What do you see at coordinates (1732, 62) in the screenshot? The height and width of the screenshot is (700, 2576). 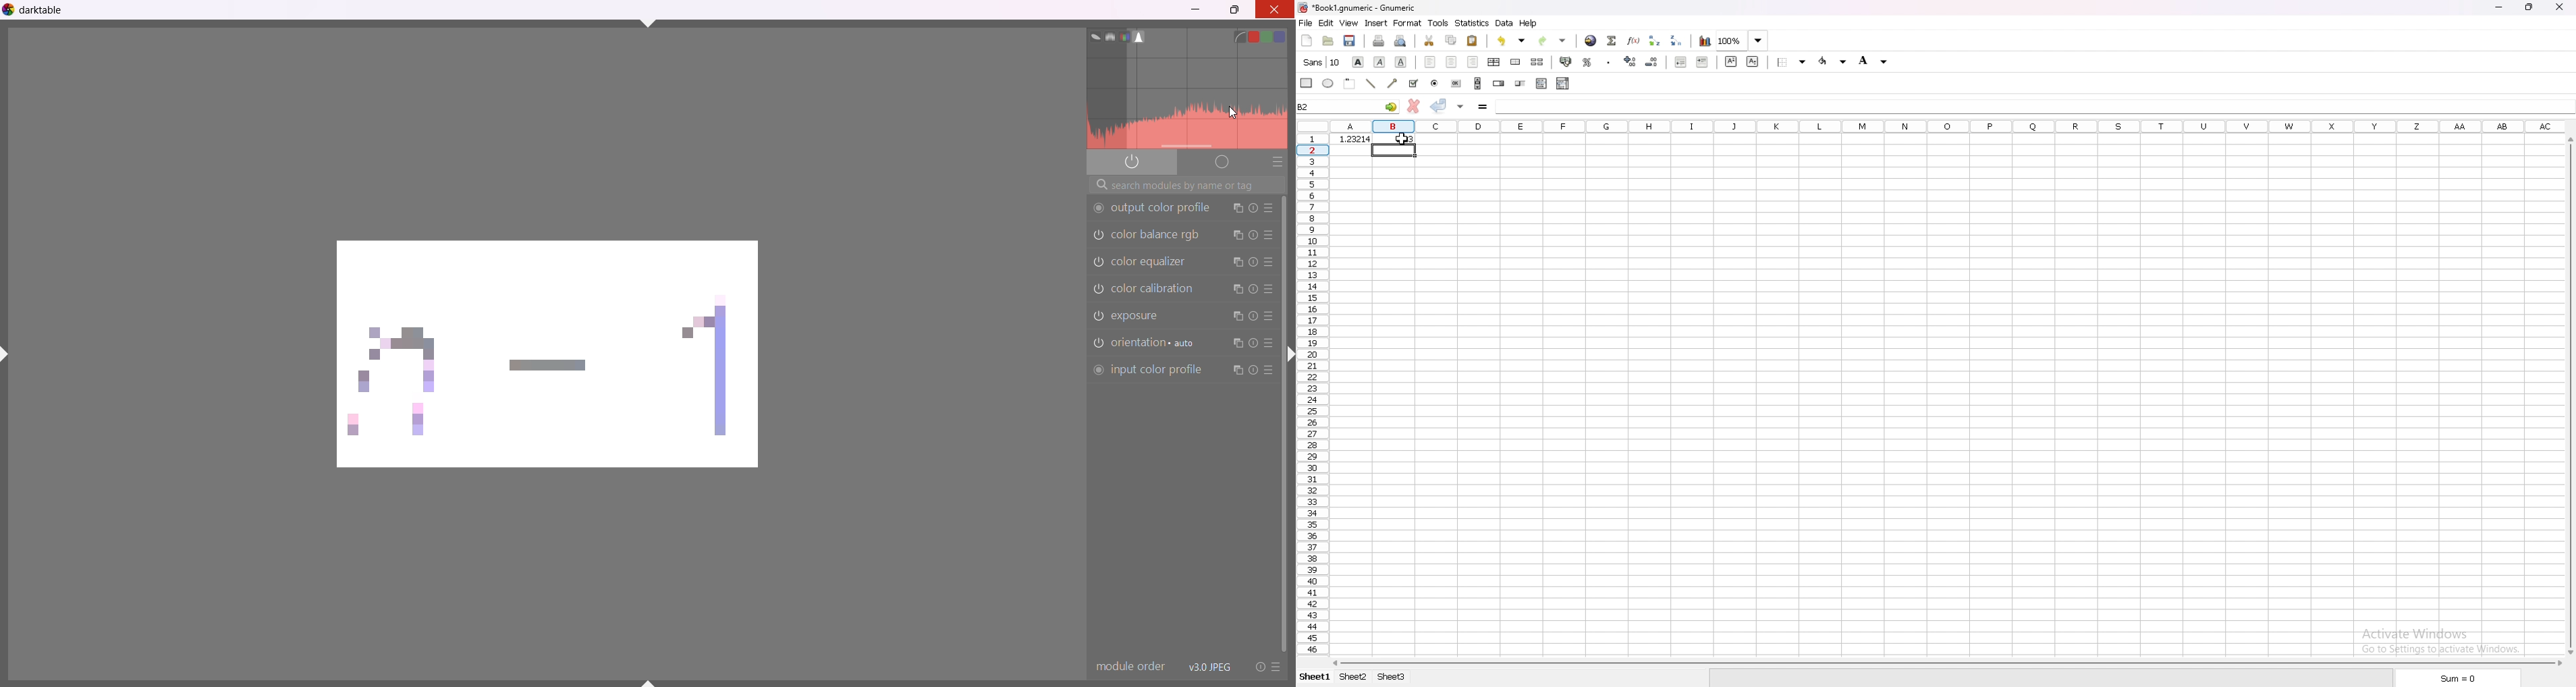 I see `superscript` at bounding box center [1732, 62].